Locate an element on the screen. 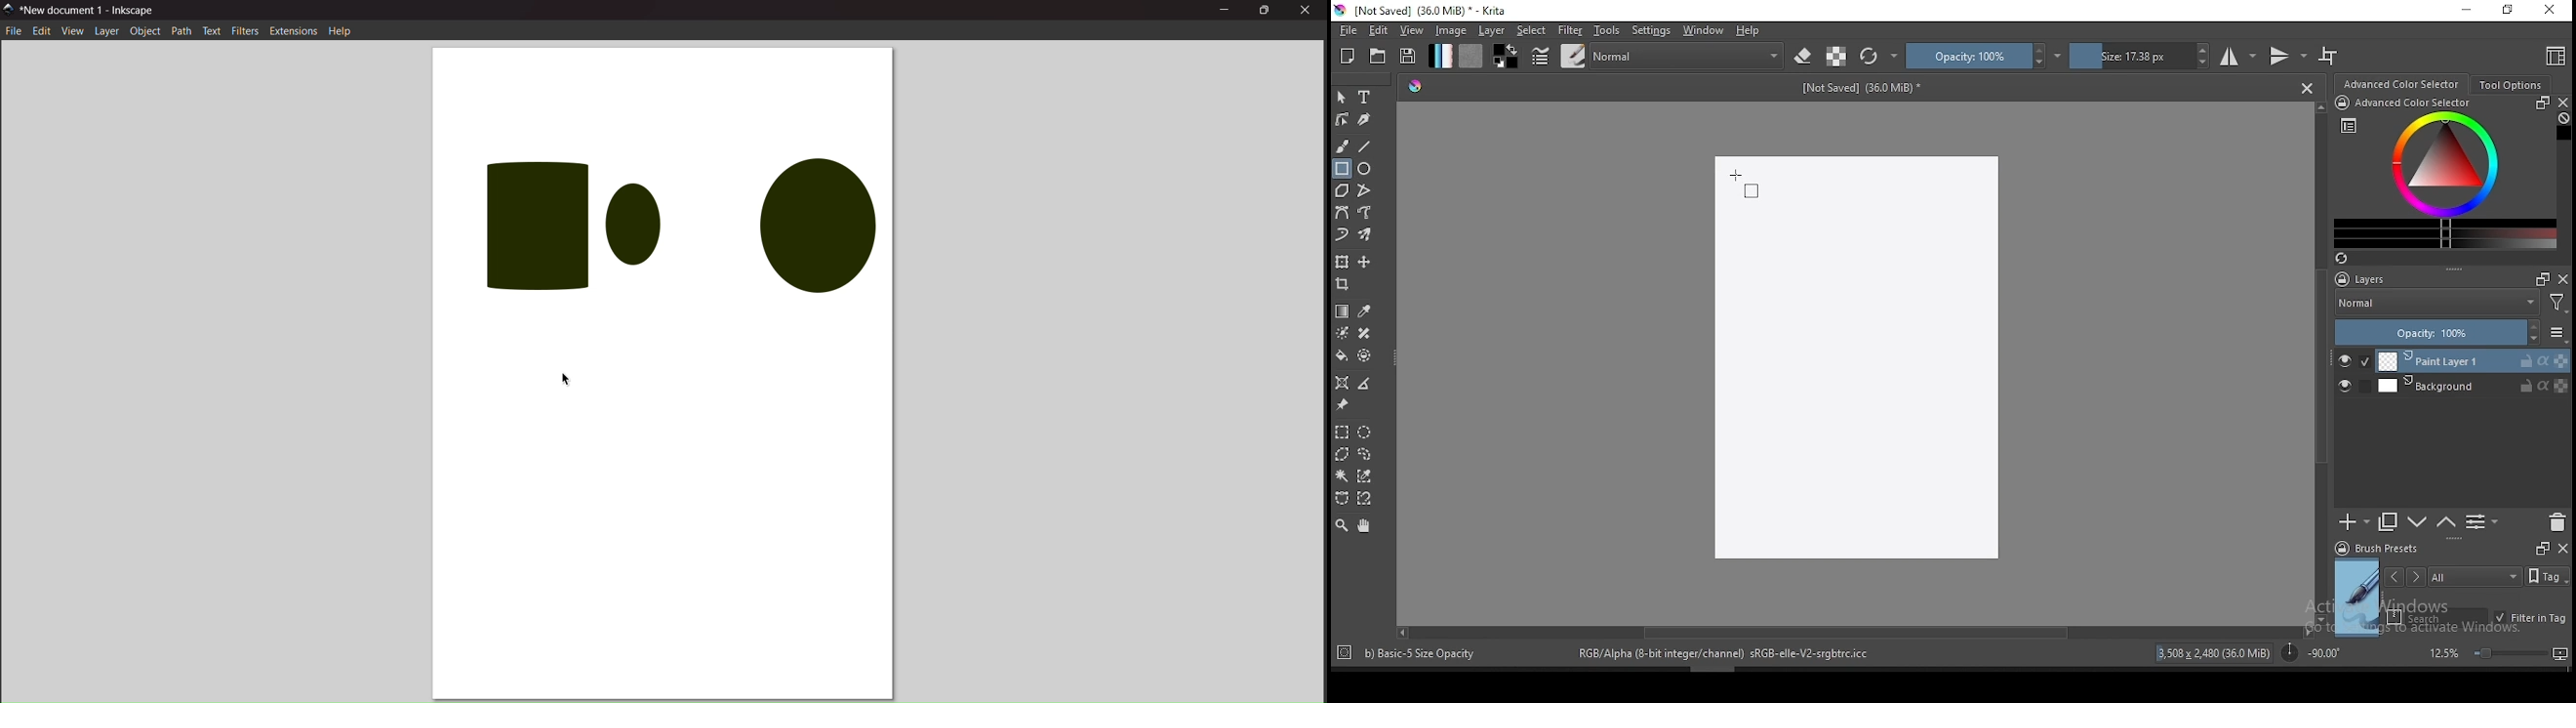  edit is located at coordinates (1378, 29).